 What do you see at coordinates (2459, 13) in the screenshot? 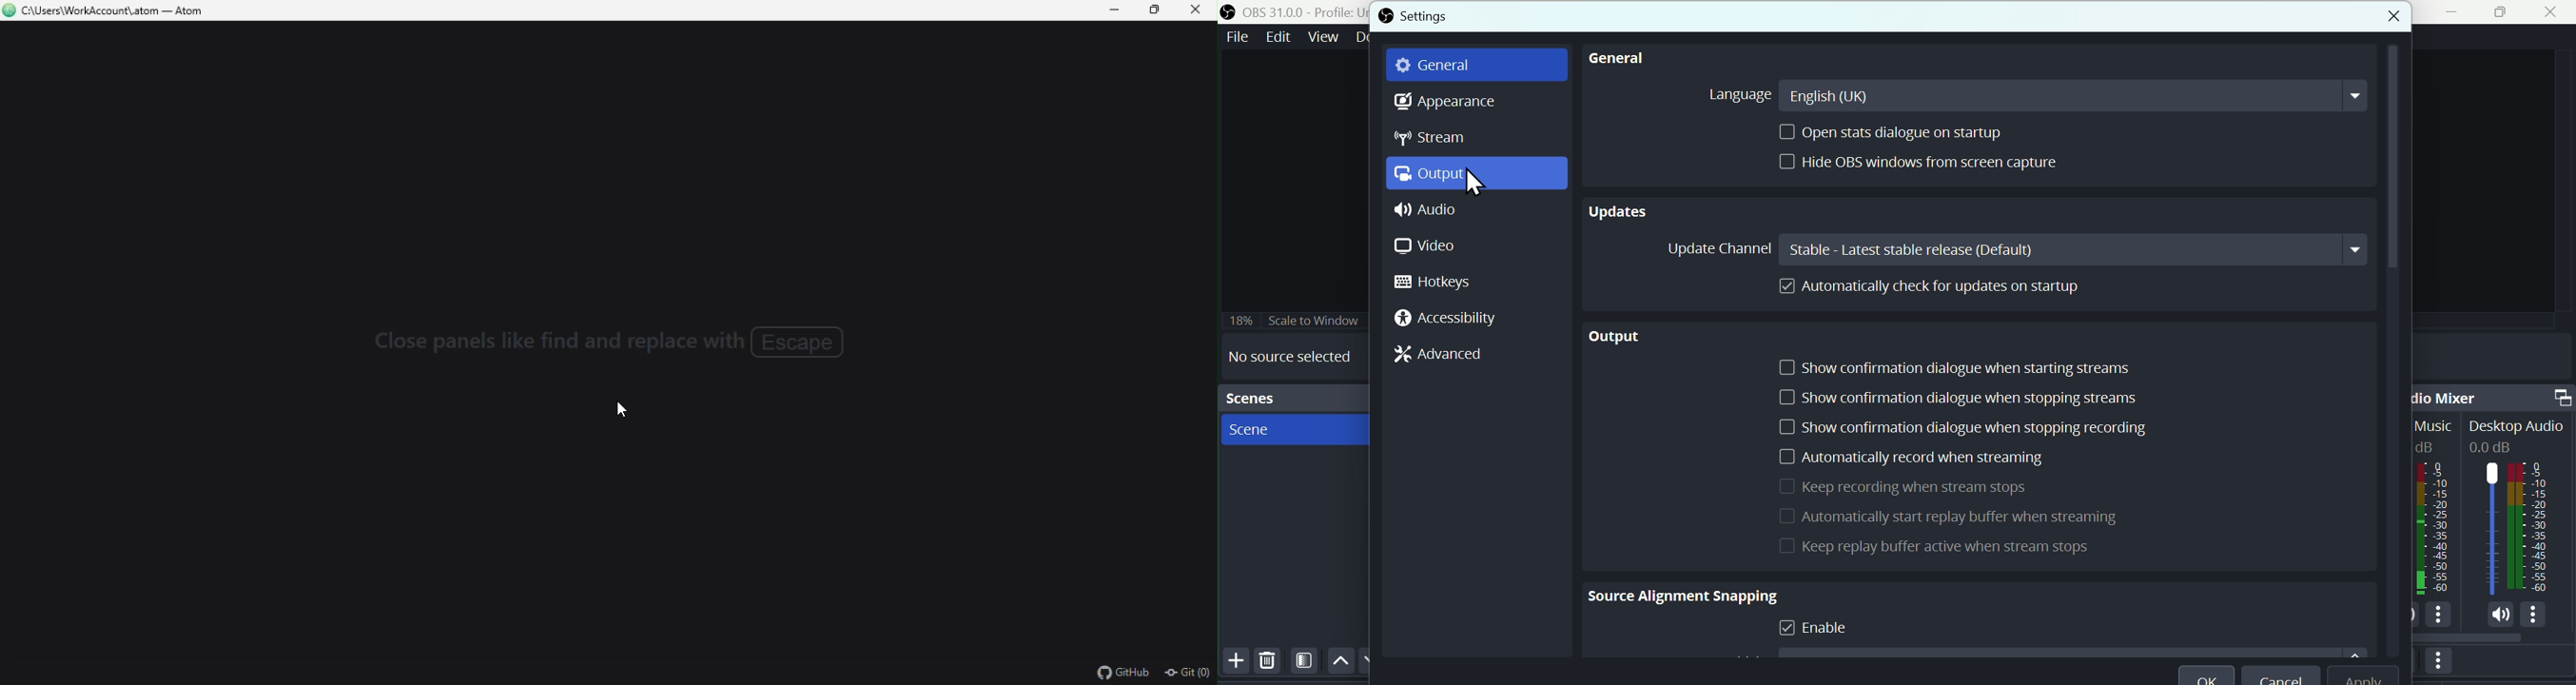
I see `minimise` at bounding box center [2459, 13].